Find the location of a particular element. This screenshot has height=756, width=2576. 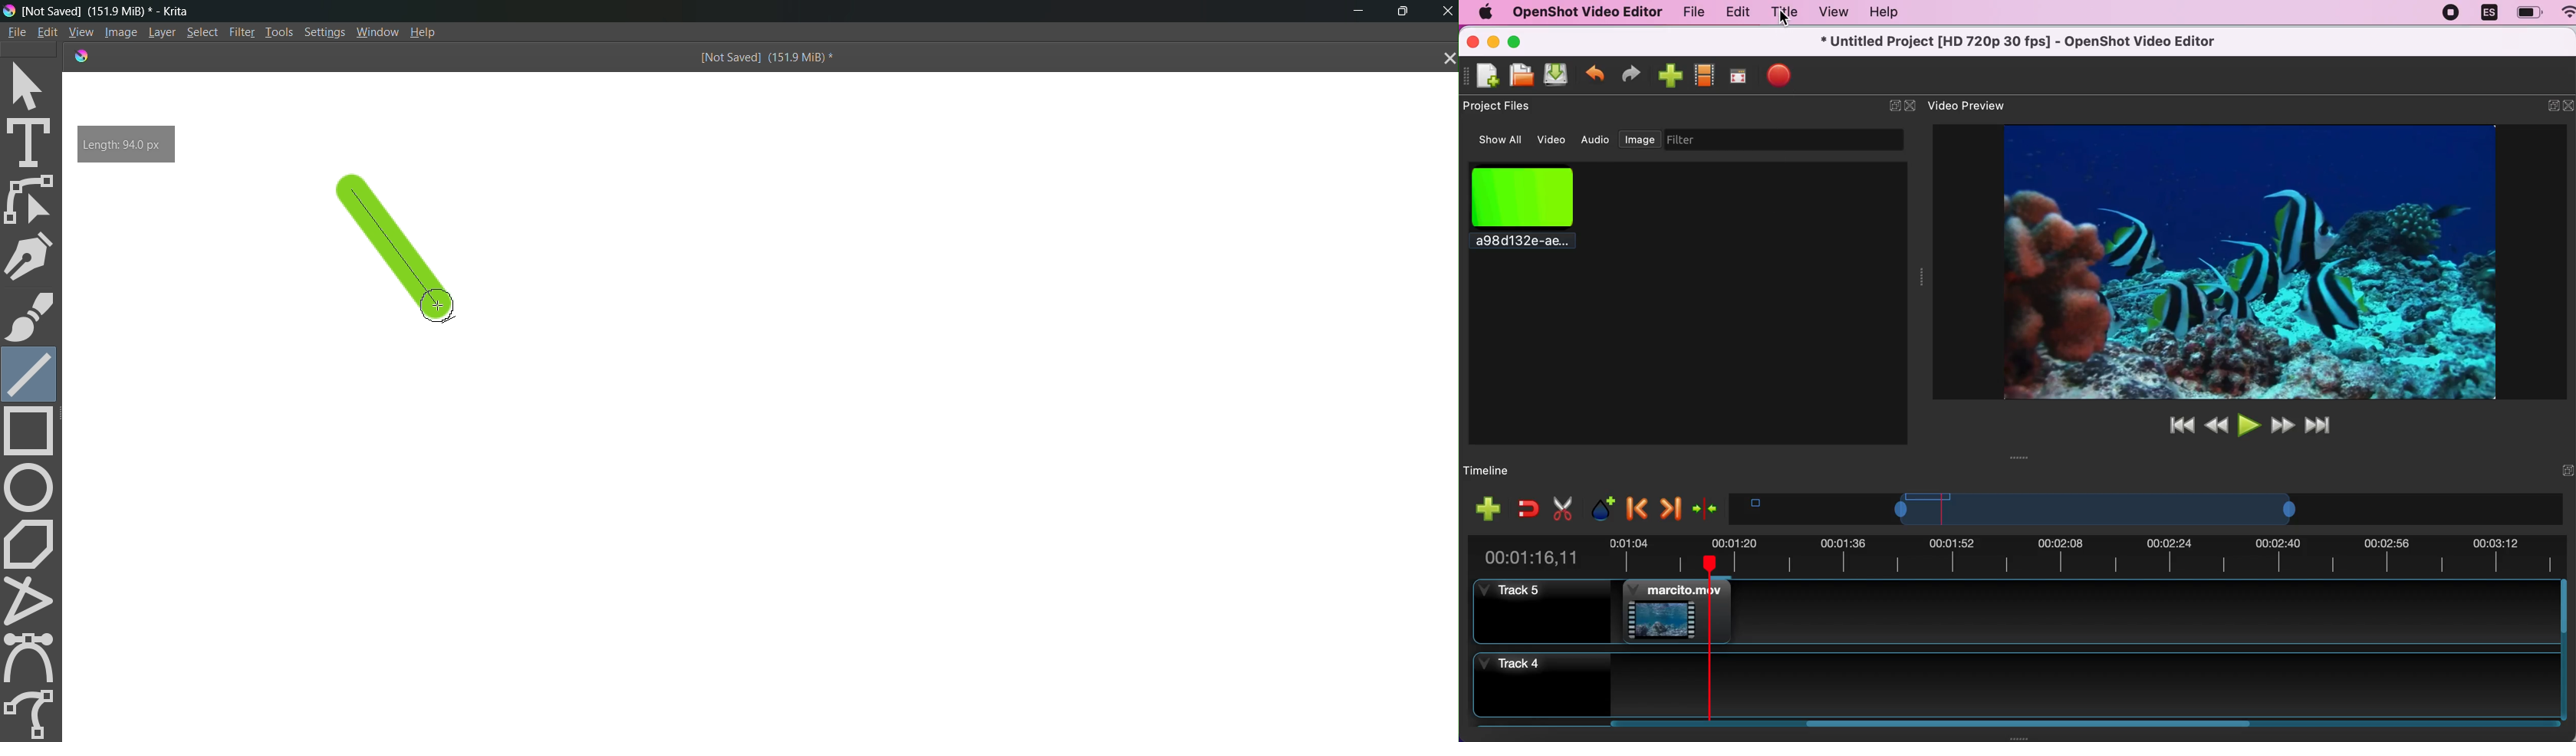

minimize is located at coordinates (2546, 108).